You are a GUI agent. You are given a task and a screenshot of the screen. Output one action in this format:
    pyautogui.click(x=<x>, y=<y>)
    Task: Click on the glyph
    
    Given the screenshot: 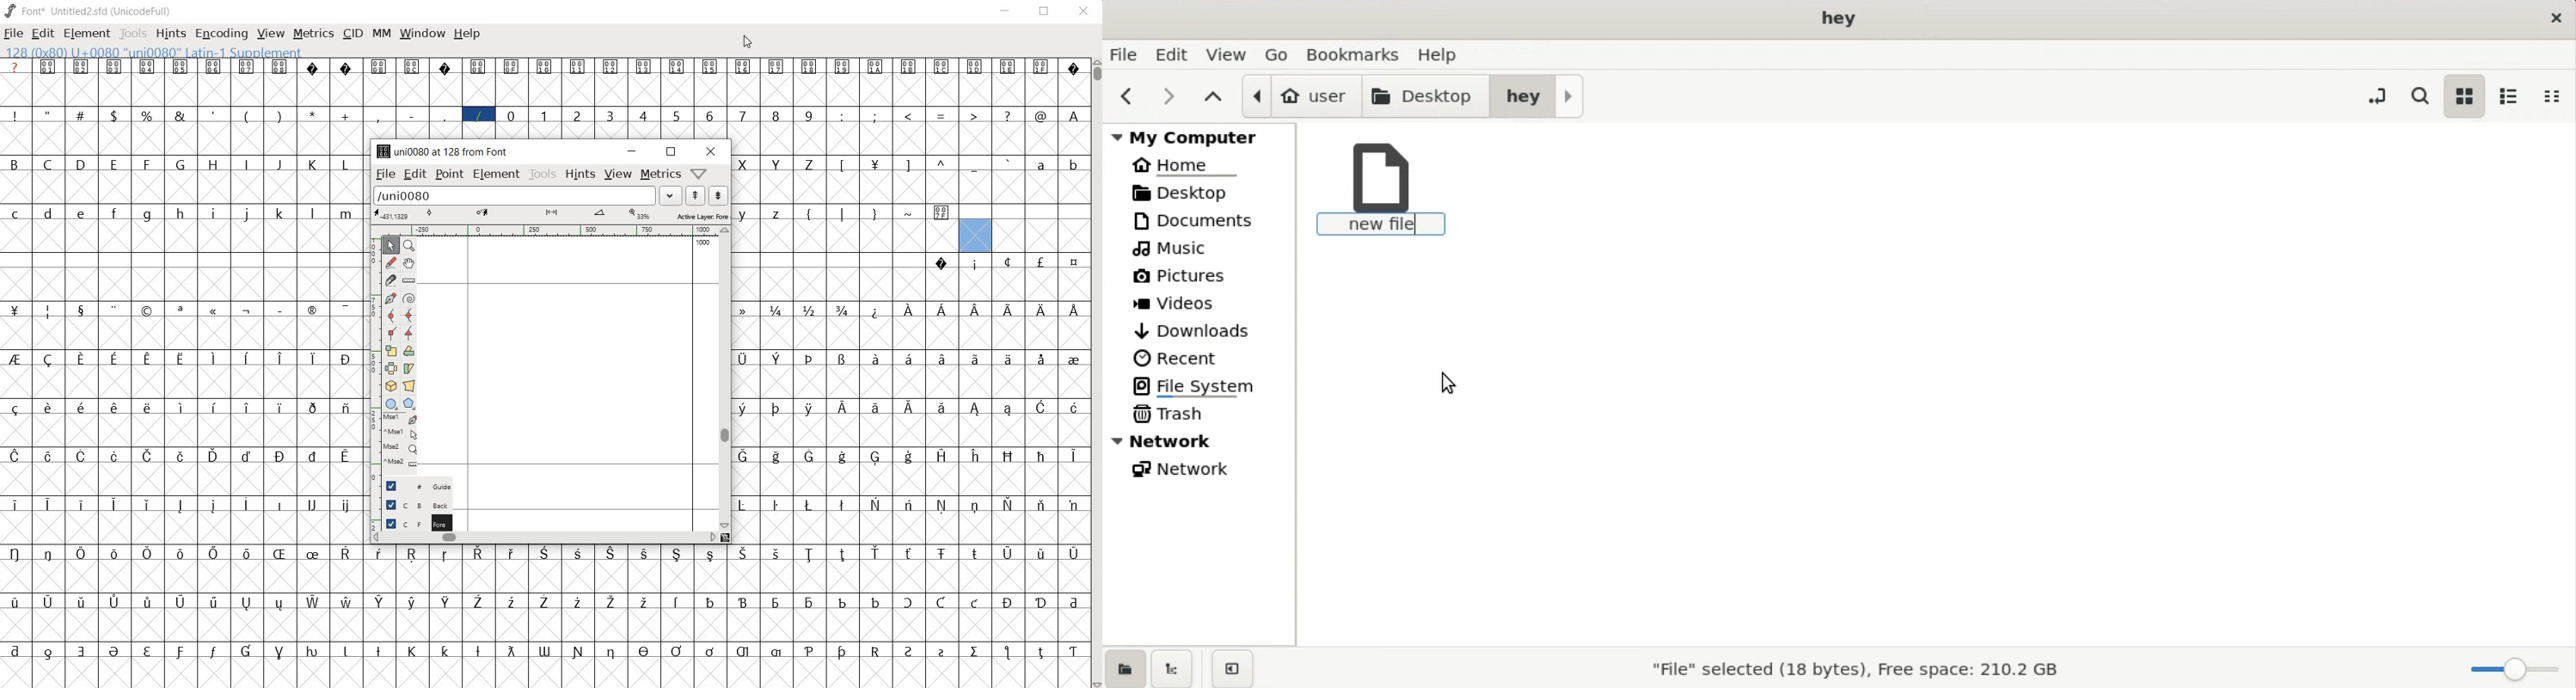 What is the action you would take?
    pyautogui.click(x=1041, y=262)
    